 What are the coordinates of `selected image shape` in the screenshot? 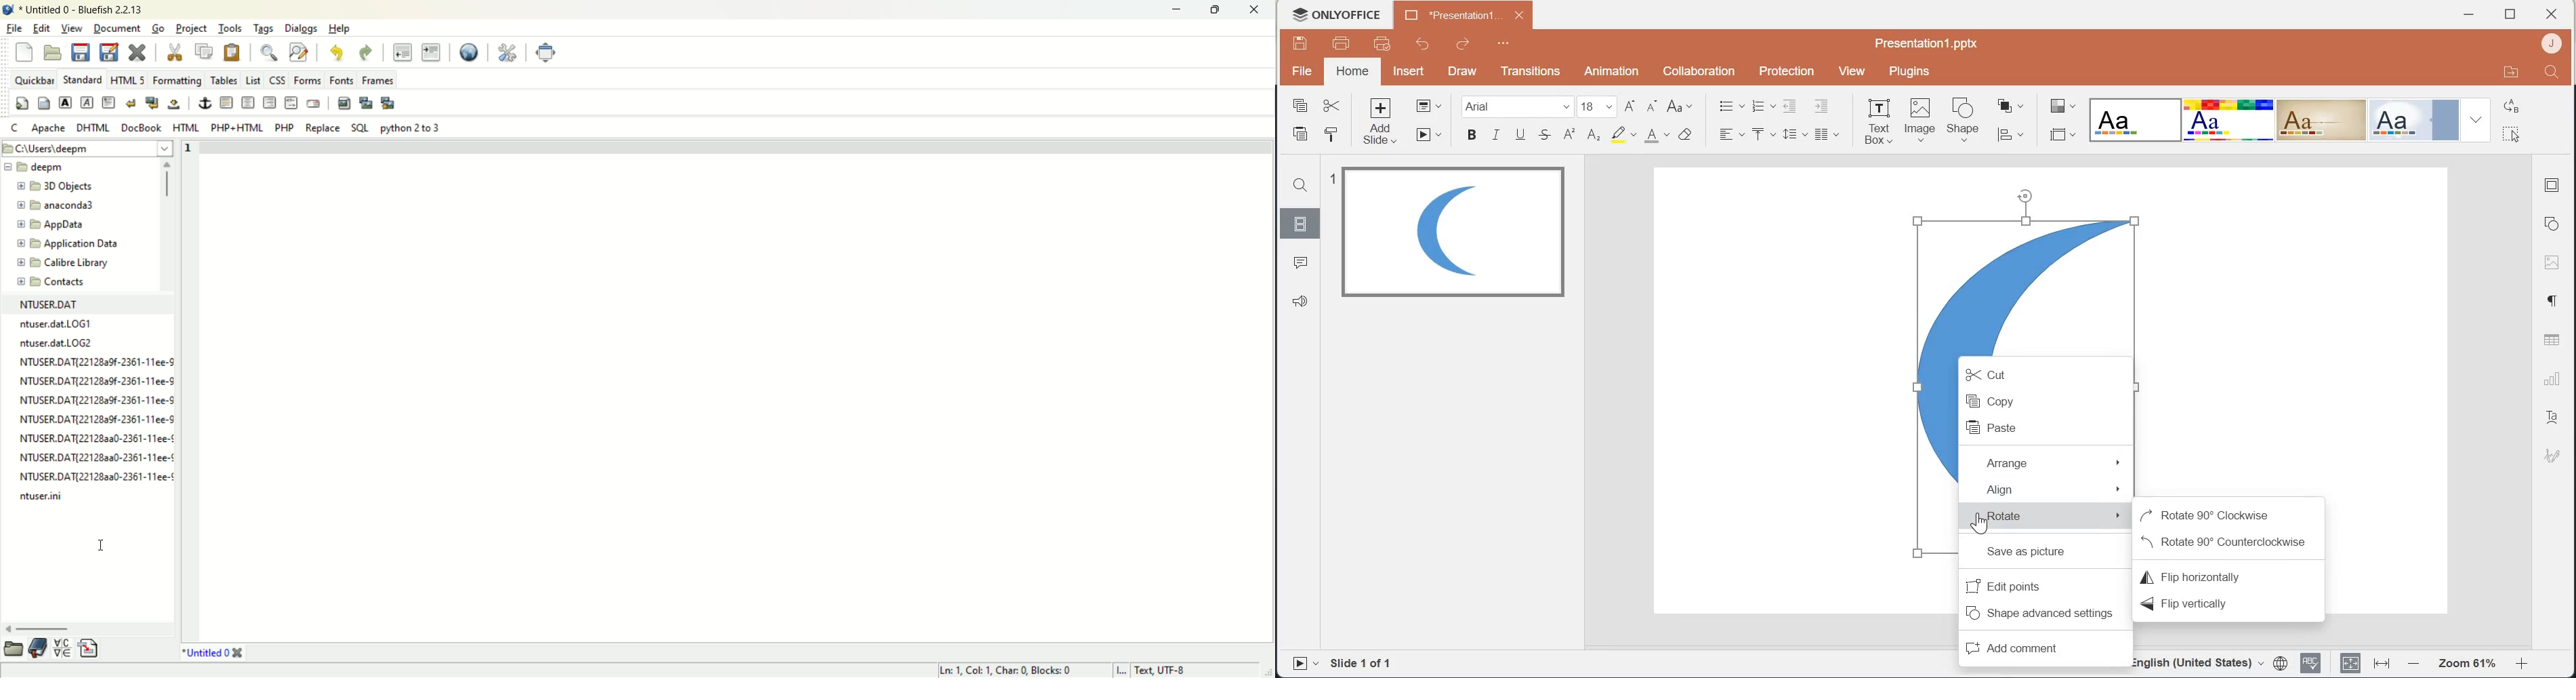 It's located at (2026, 266).